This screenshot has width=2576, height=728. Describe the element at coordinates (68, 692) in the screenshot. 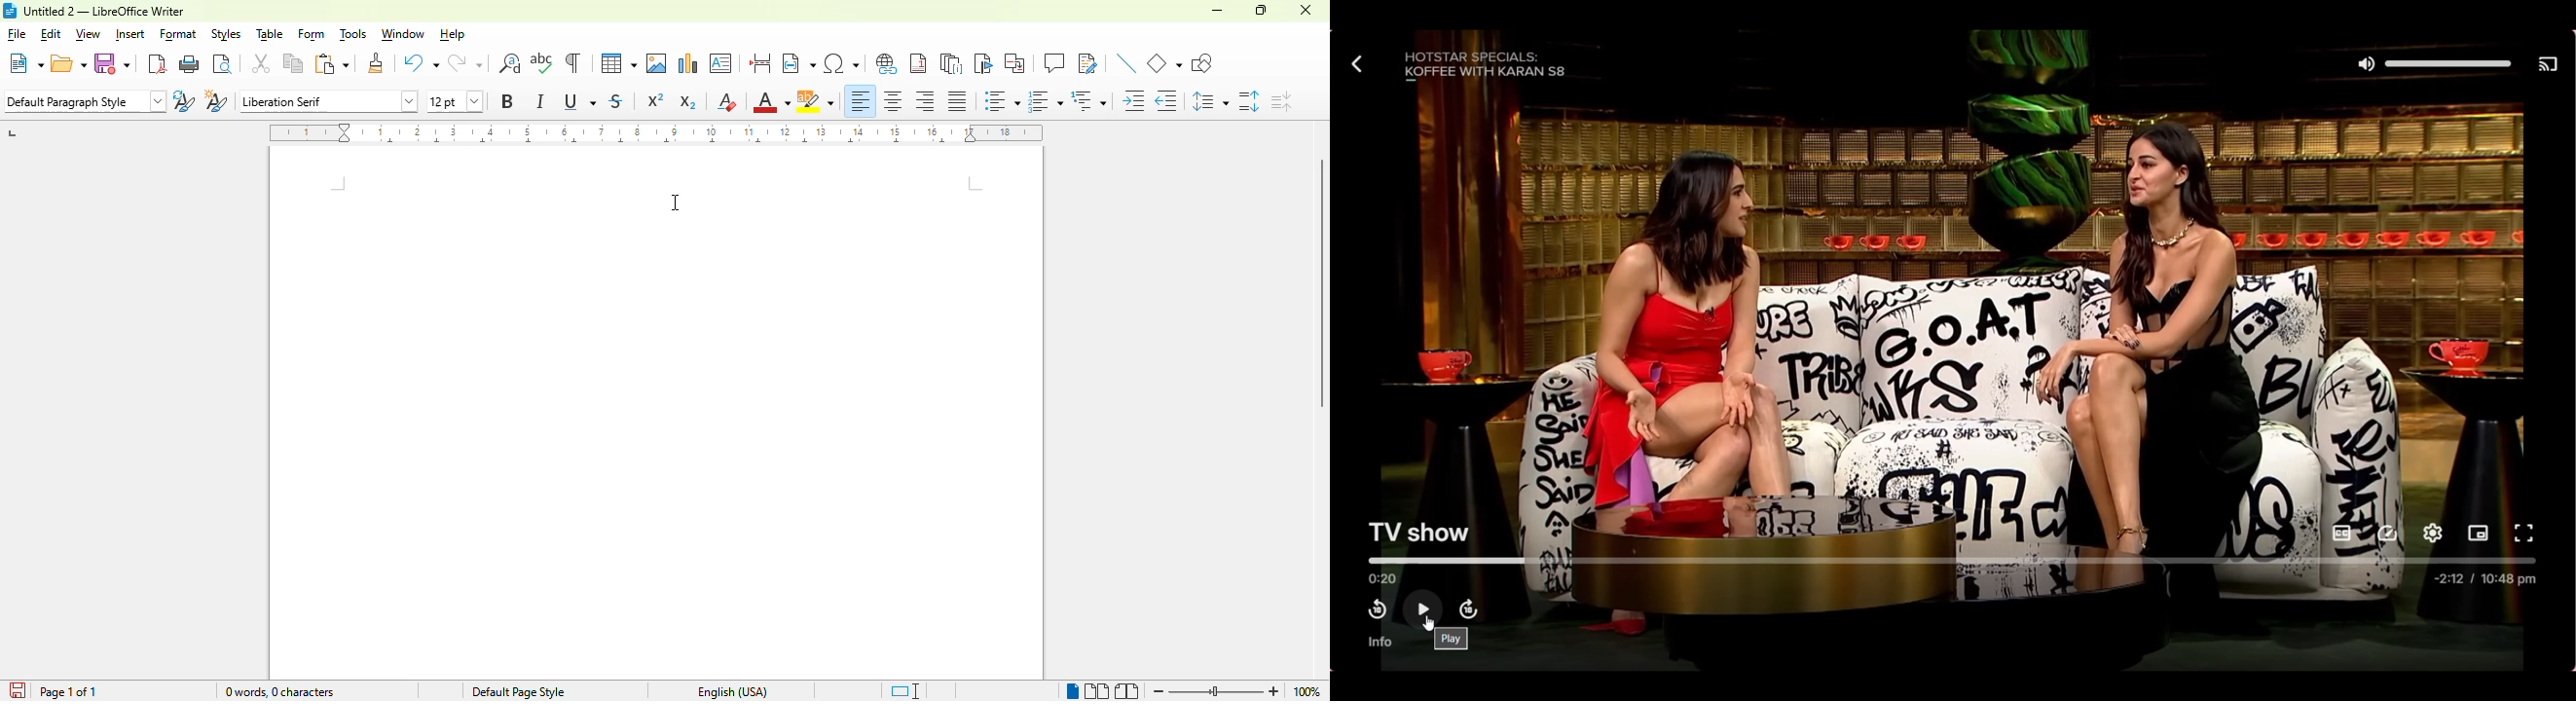

I see `page 1 of 1` at that location.